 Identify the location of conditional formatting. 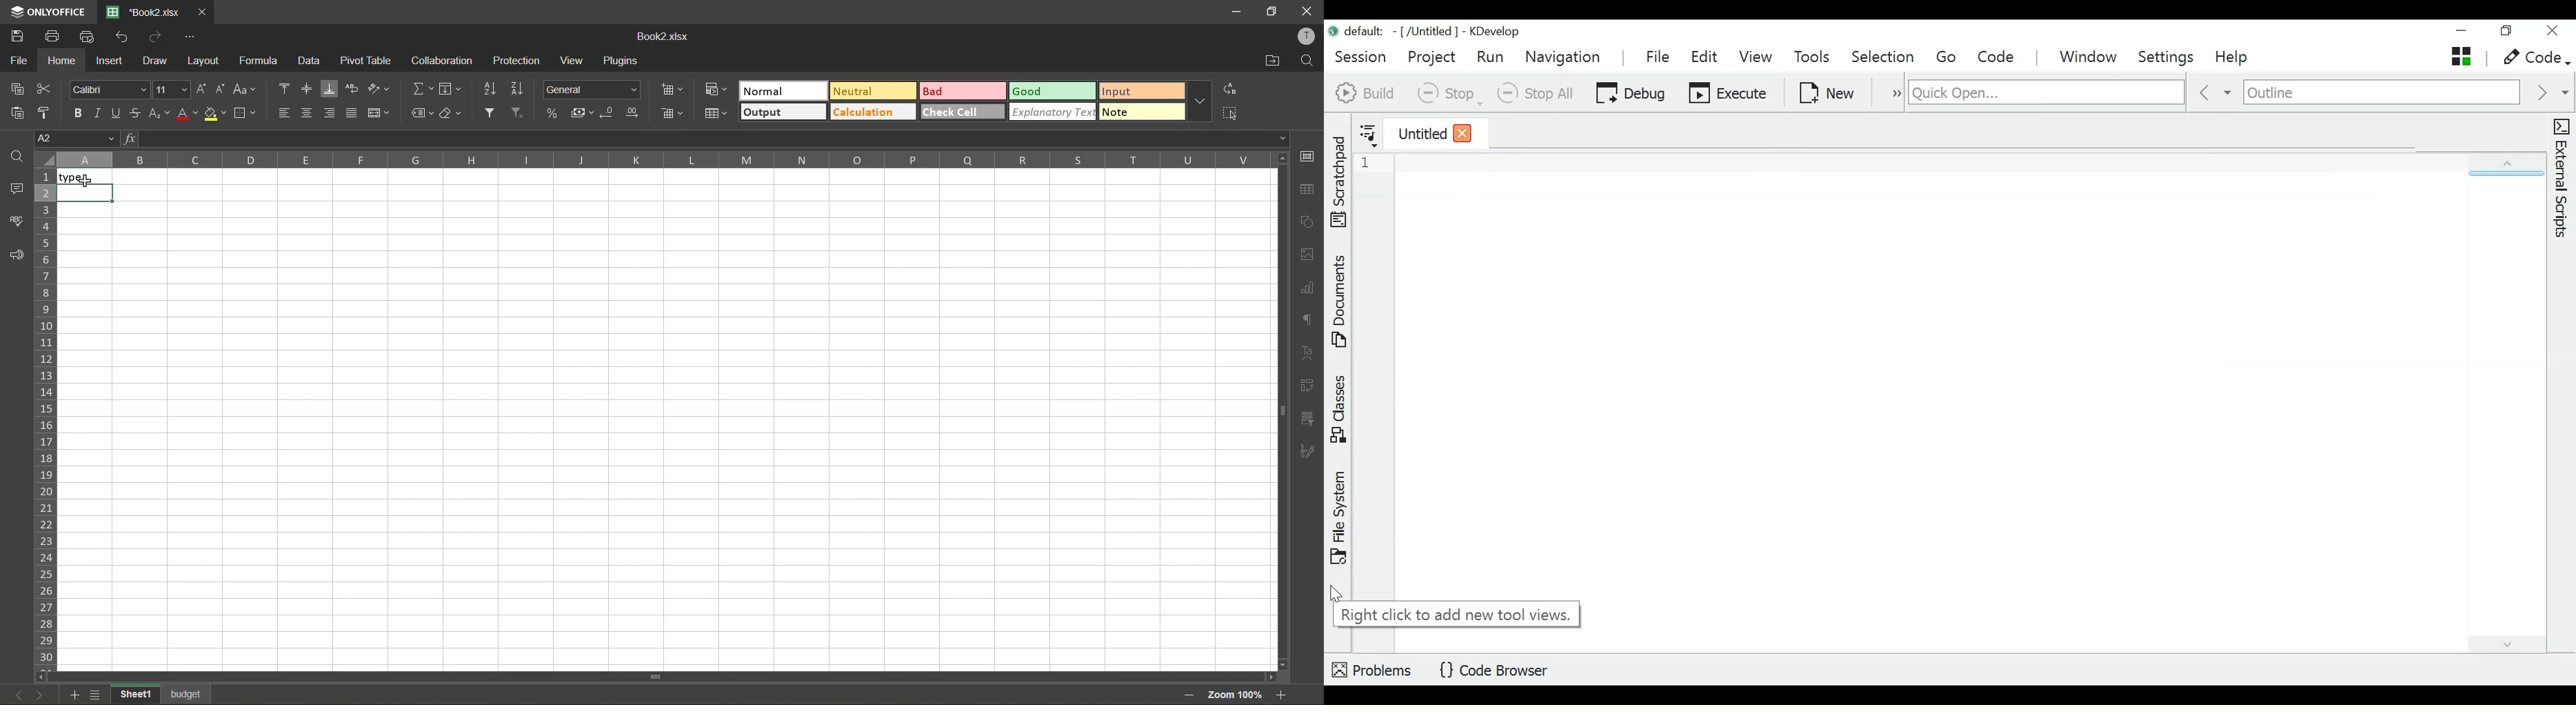
(717, 91).